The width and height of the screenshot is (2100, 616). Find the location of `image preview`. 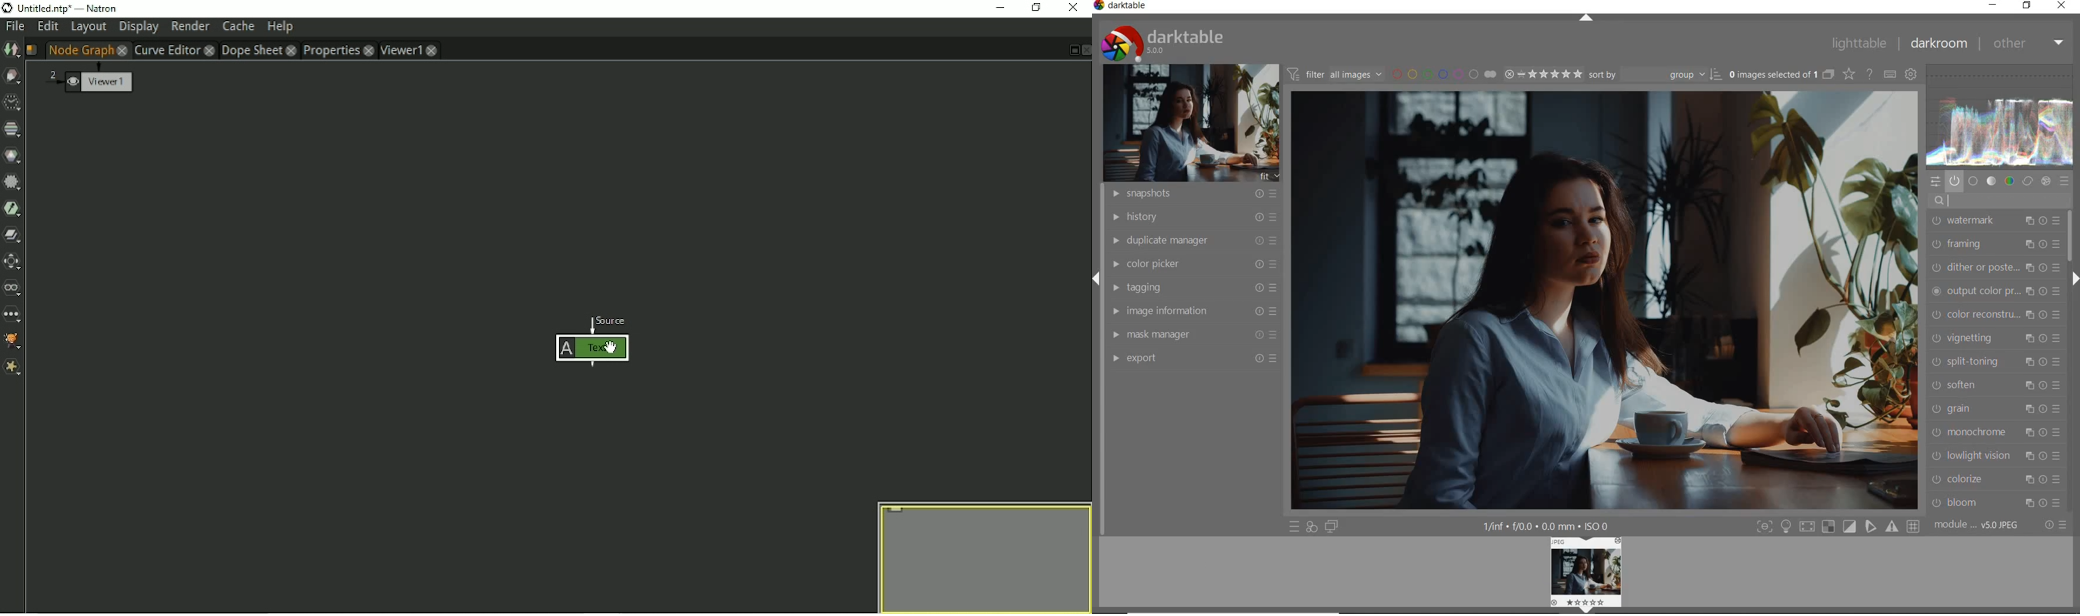

image preview is located at coordinates (1587, 575).